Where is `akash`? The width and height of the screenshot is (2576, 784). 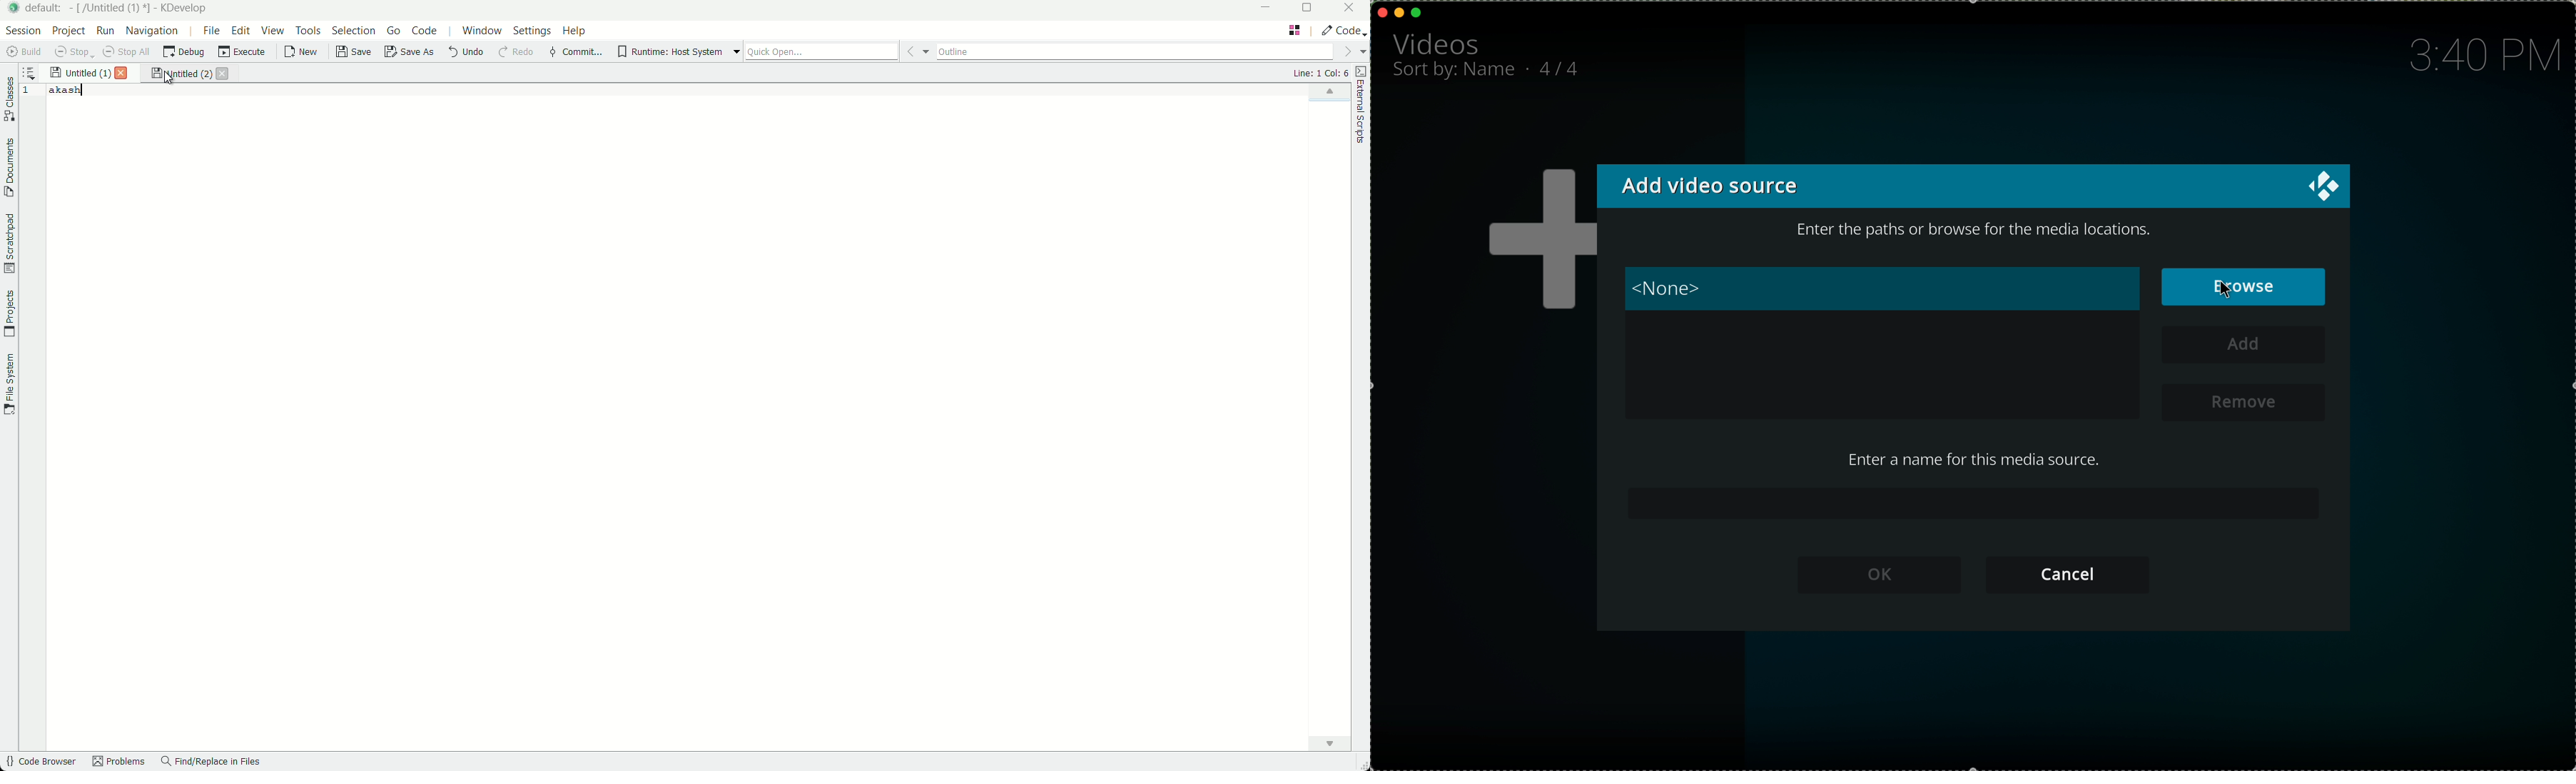 akash is located at coordinates (67, 91).